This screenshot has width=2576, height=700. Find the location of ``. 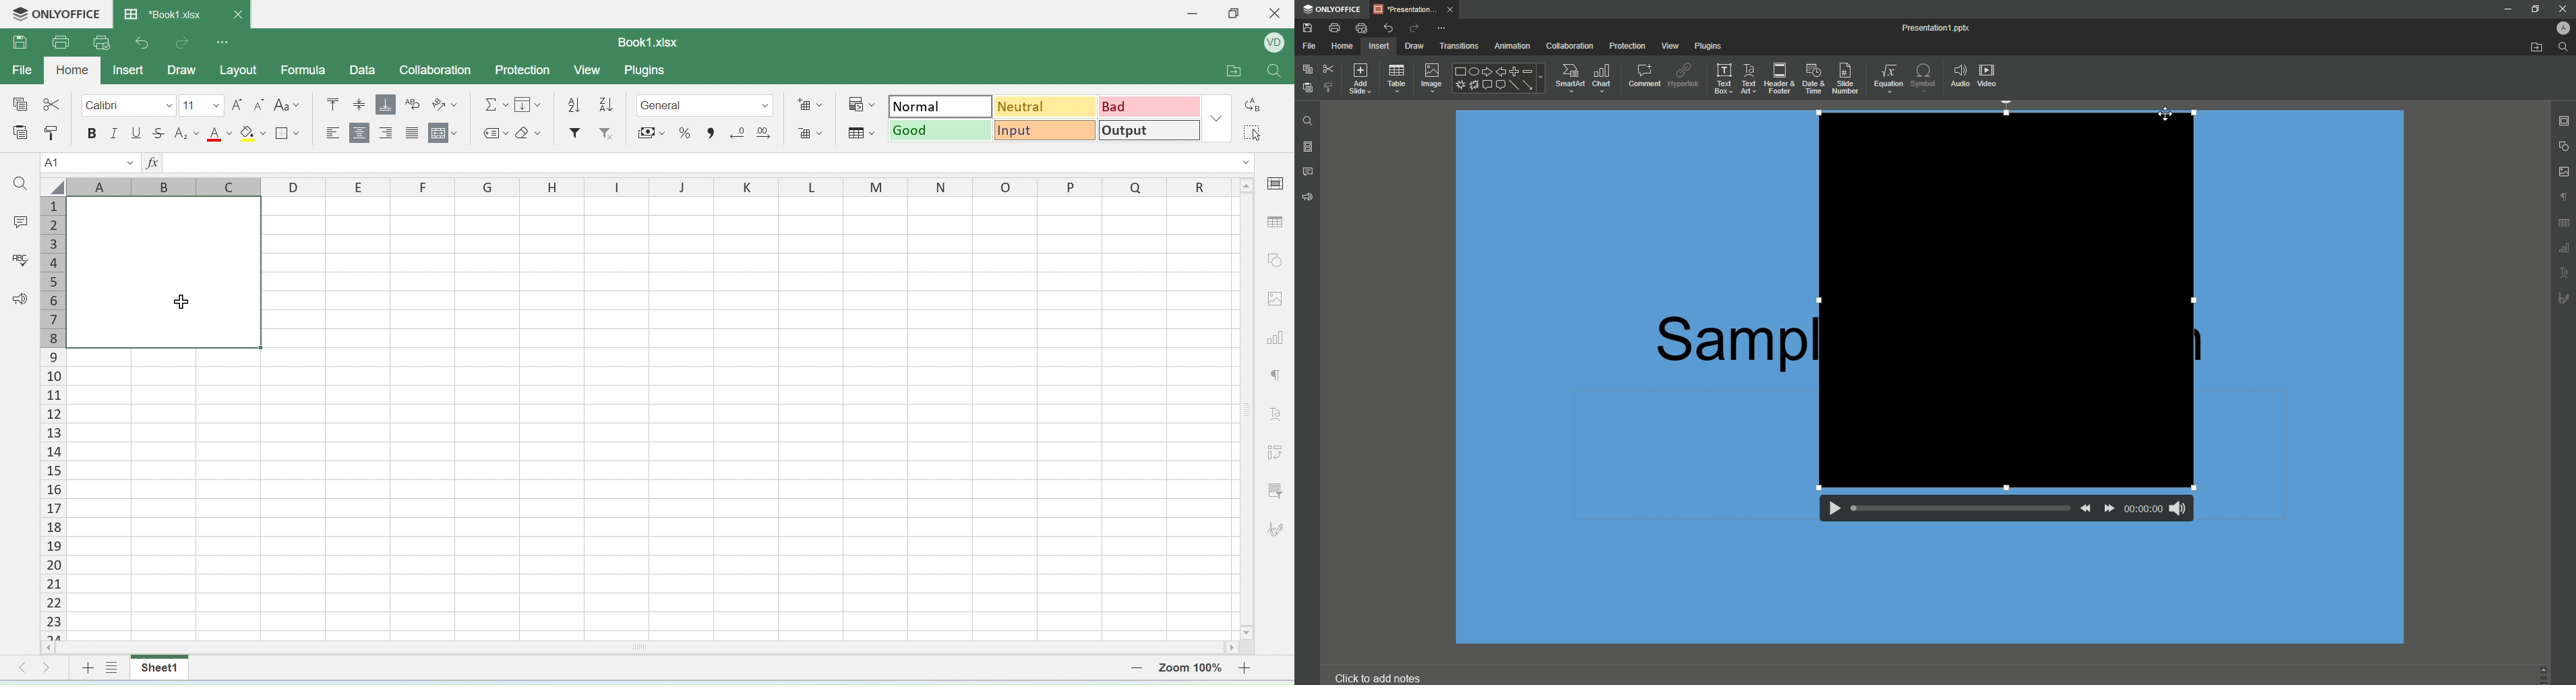

 is located at coordinates (75, 71).